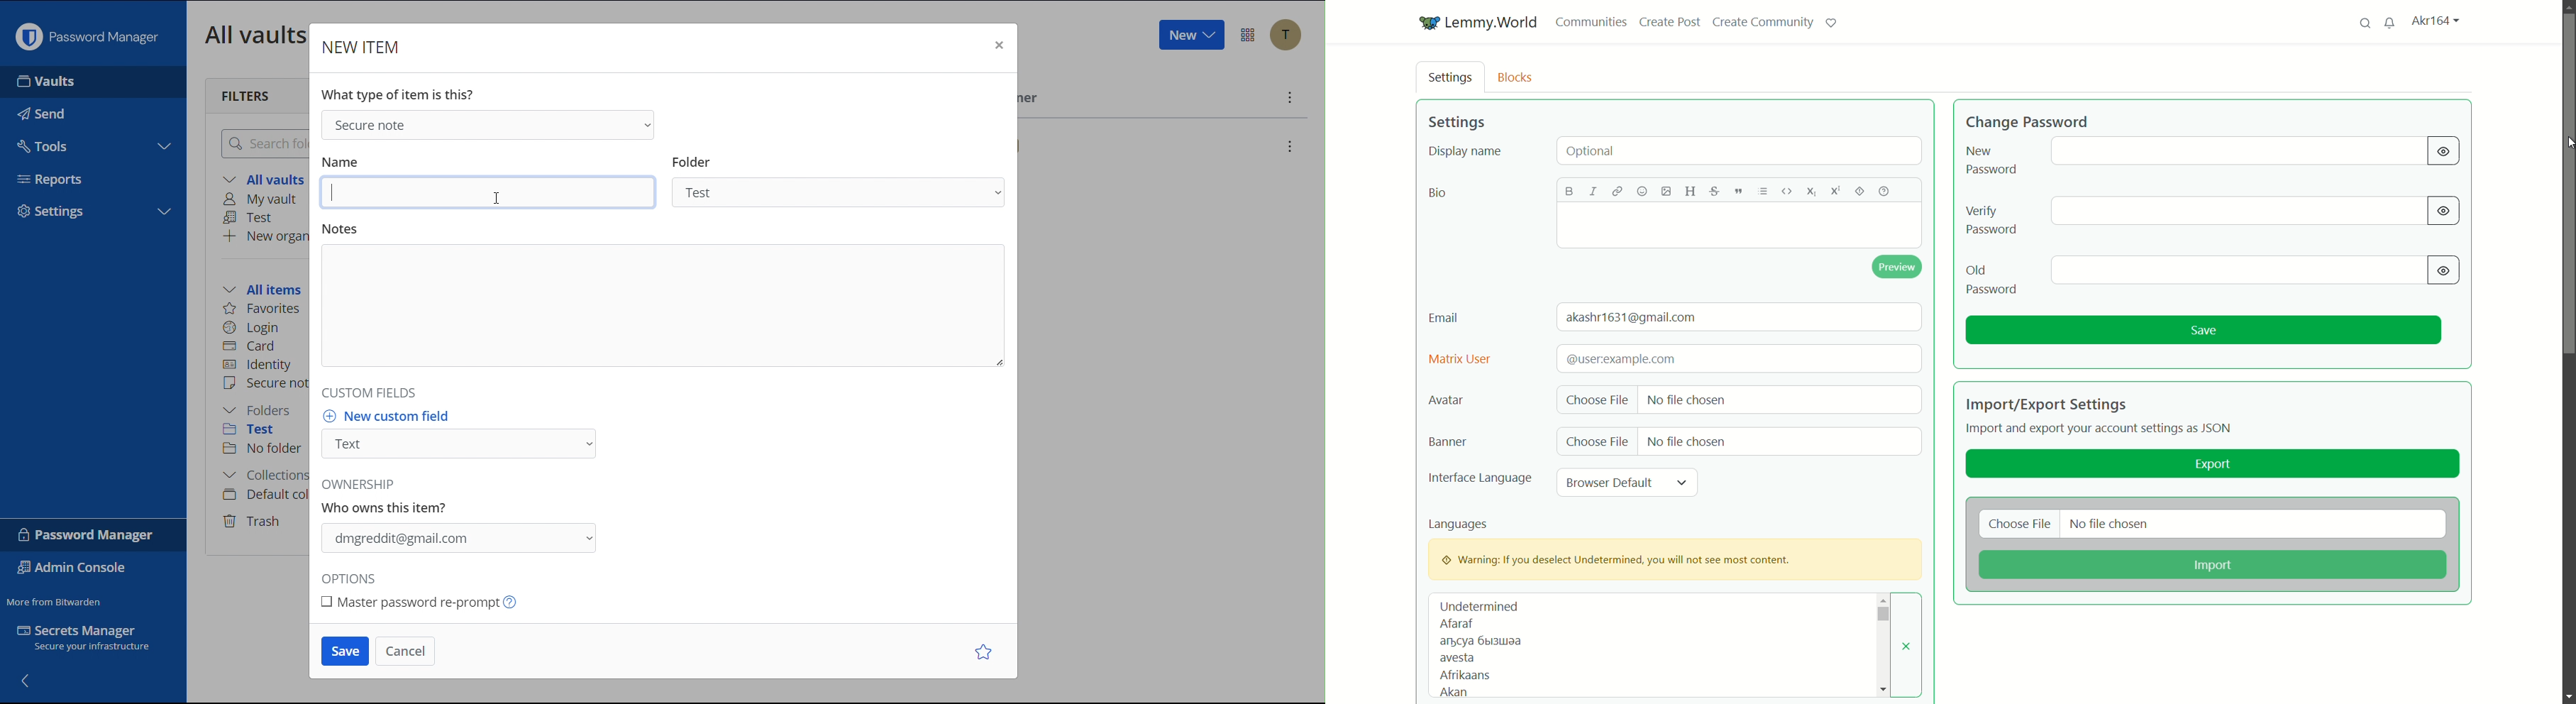 This screenshot has width=2576, height=728. Describe the element at coordinates (265, 236) in the screenshot. I see `New organization` at that location.